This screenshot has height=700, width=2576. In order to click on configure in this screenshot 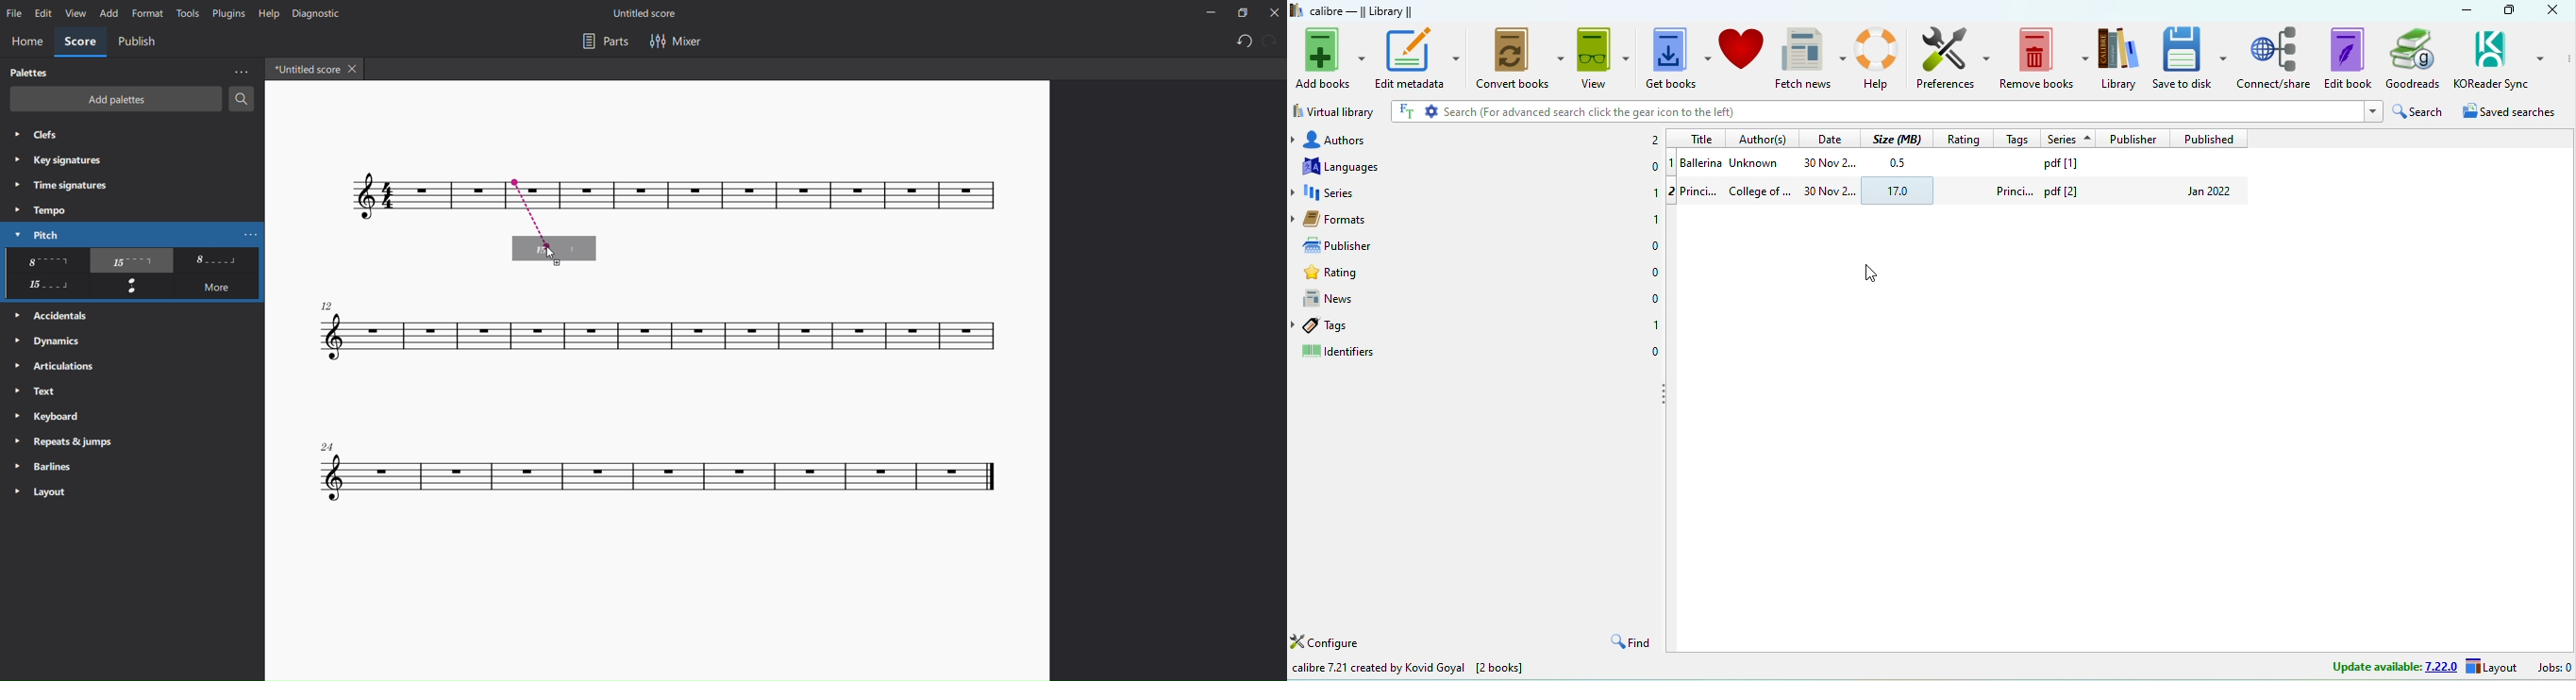, I will do `click(1327, 643)`.